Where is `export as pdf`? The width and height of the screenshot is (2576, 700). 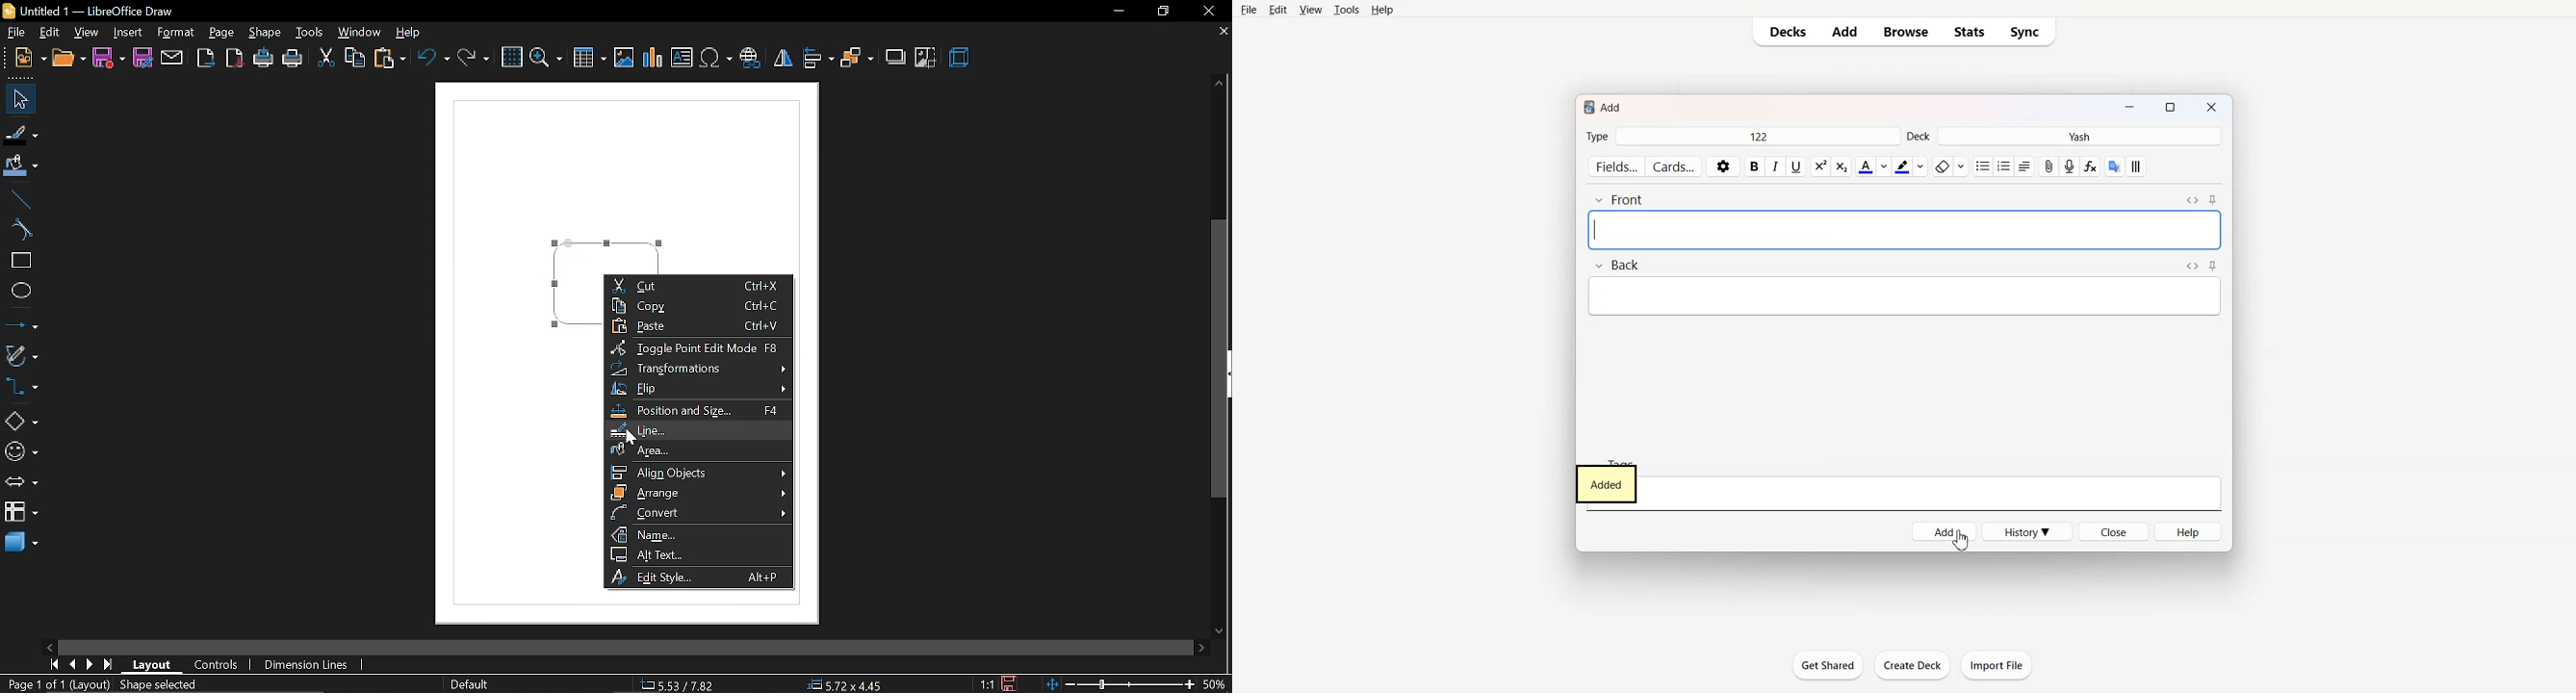
export as pdf is located at coordinates (236, 61).